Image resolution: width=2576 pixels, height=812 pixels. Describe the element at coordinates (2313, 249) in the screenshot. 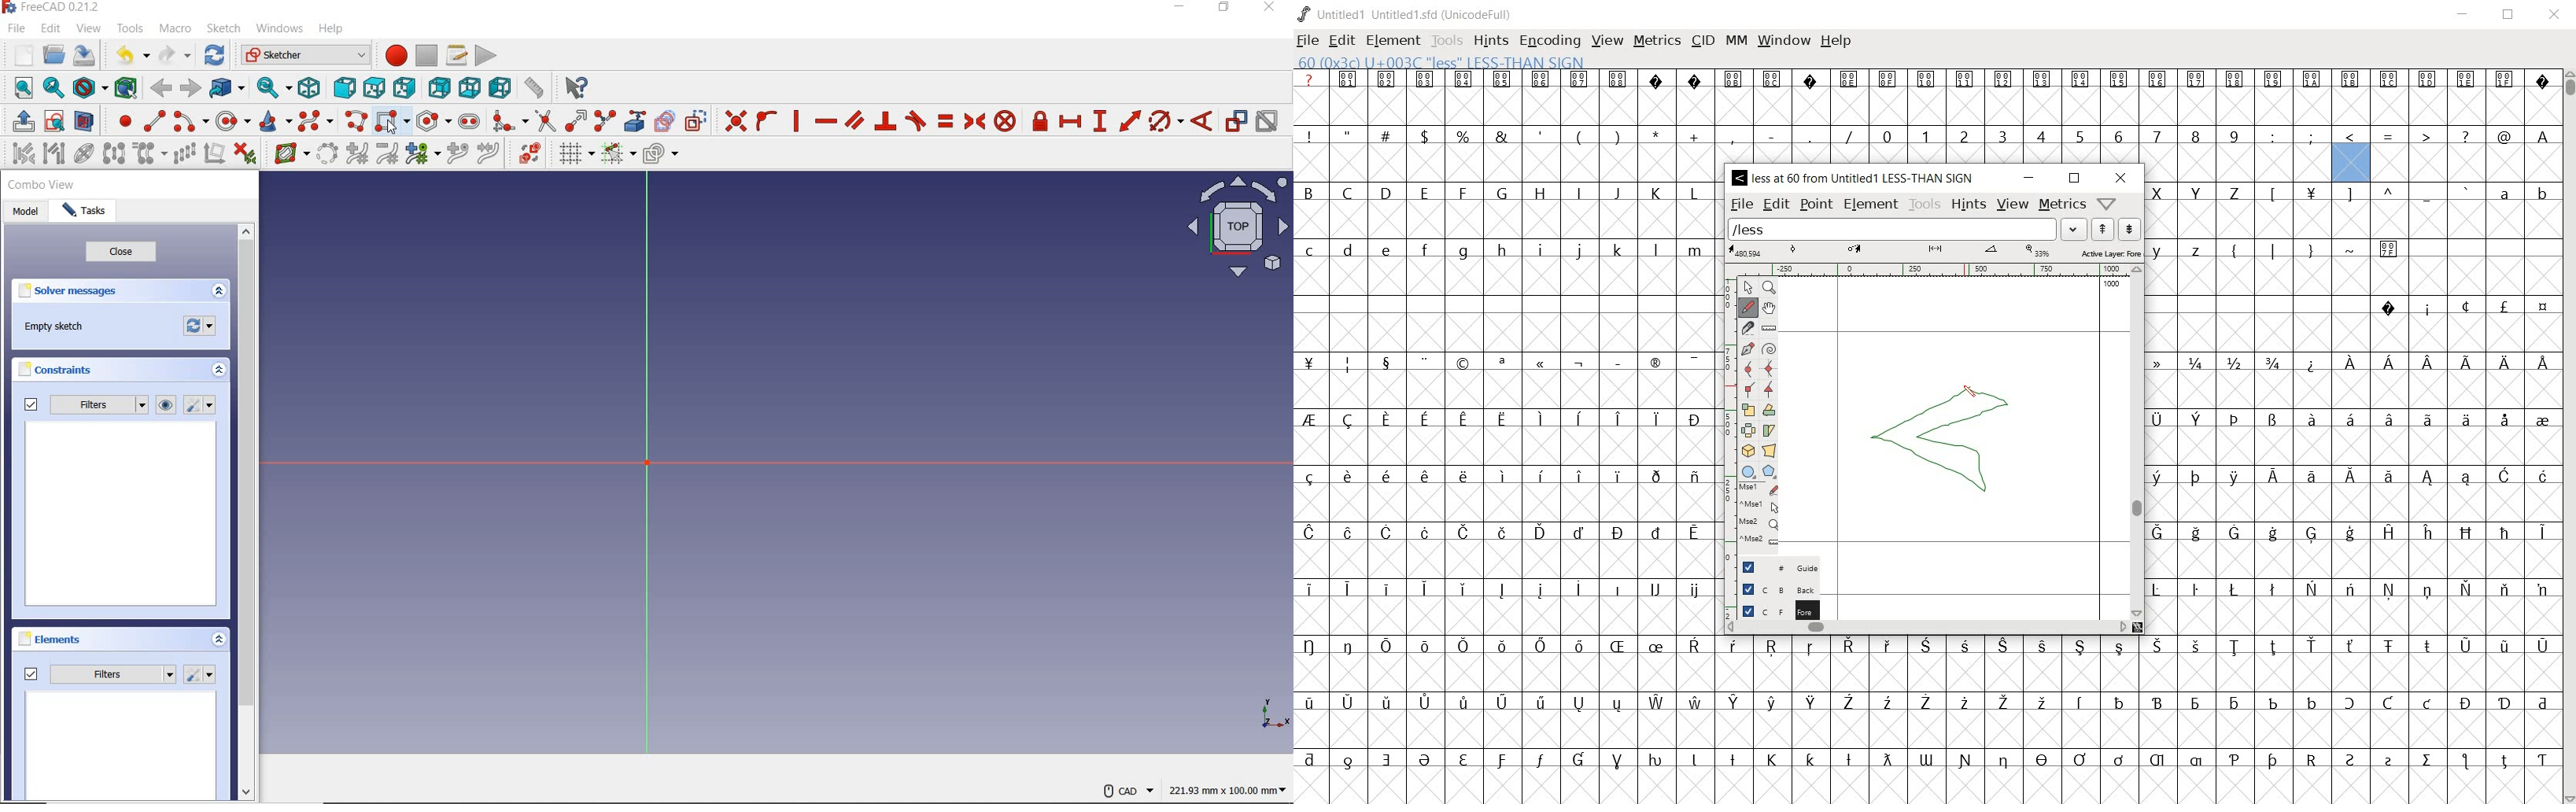

I see `symbols` at that location.